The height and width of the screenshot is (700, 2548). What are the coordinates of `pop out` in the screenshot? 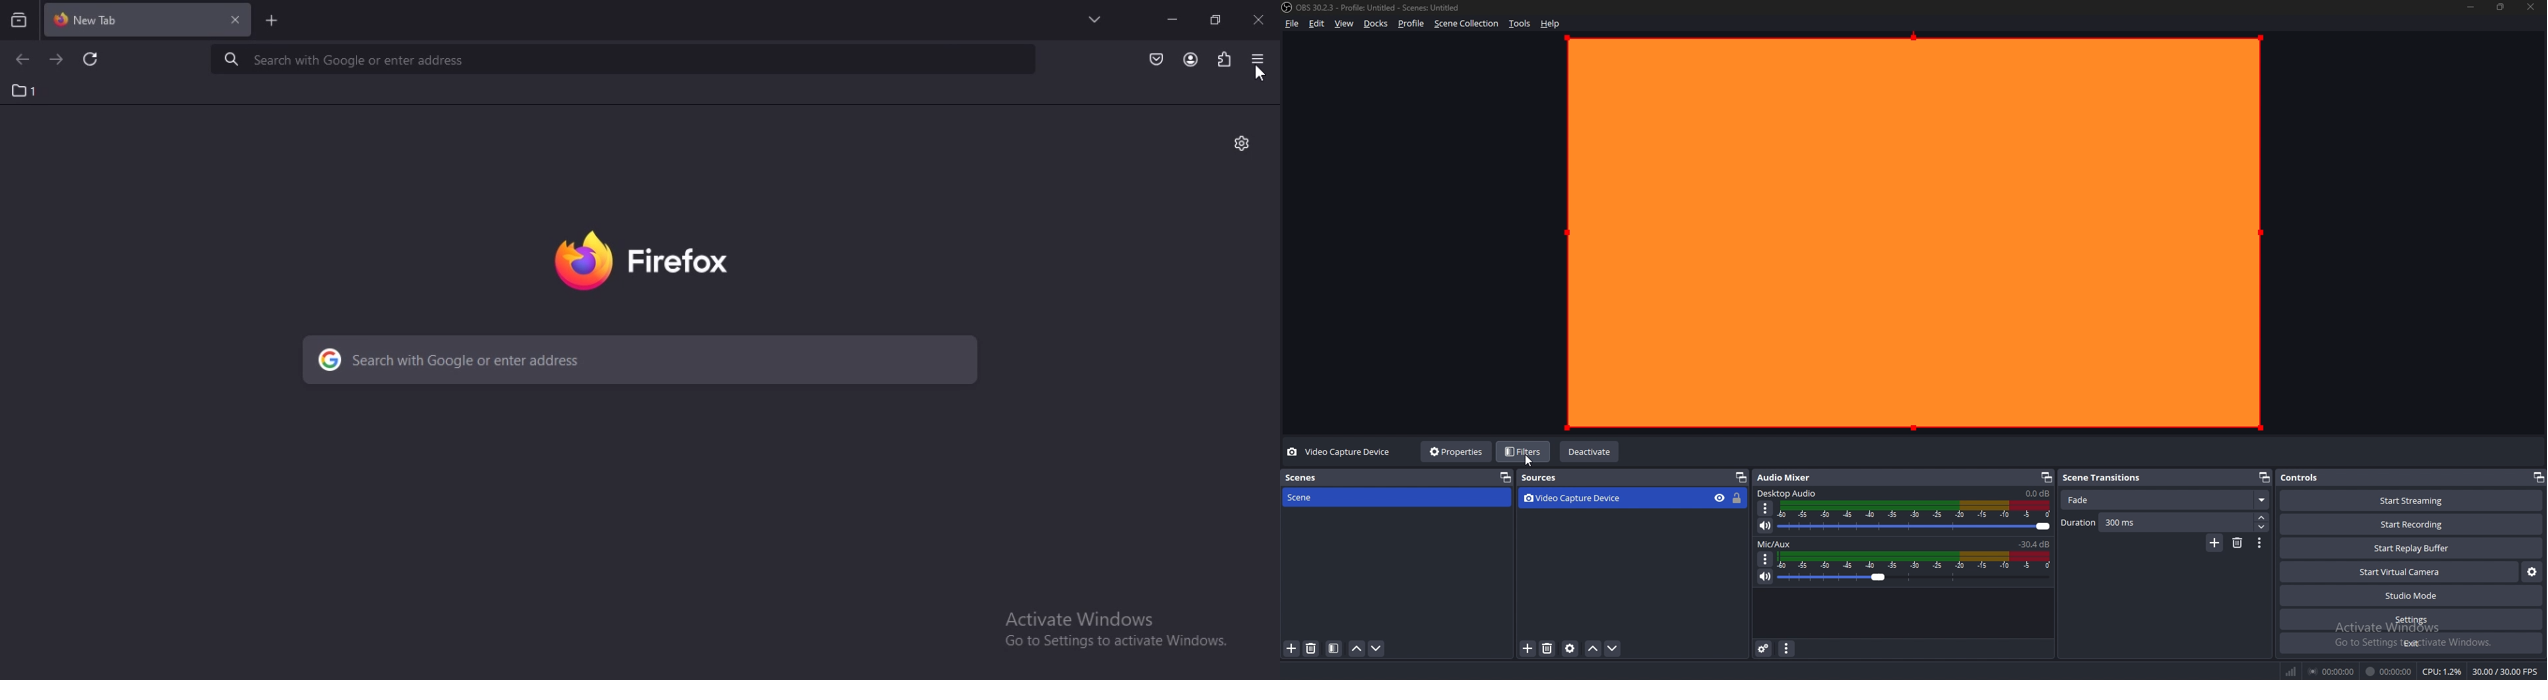 It's located at (1504, 478).